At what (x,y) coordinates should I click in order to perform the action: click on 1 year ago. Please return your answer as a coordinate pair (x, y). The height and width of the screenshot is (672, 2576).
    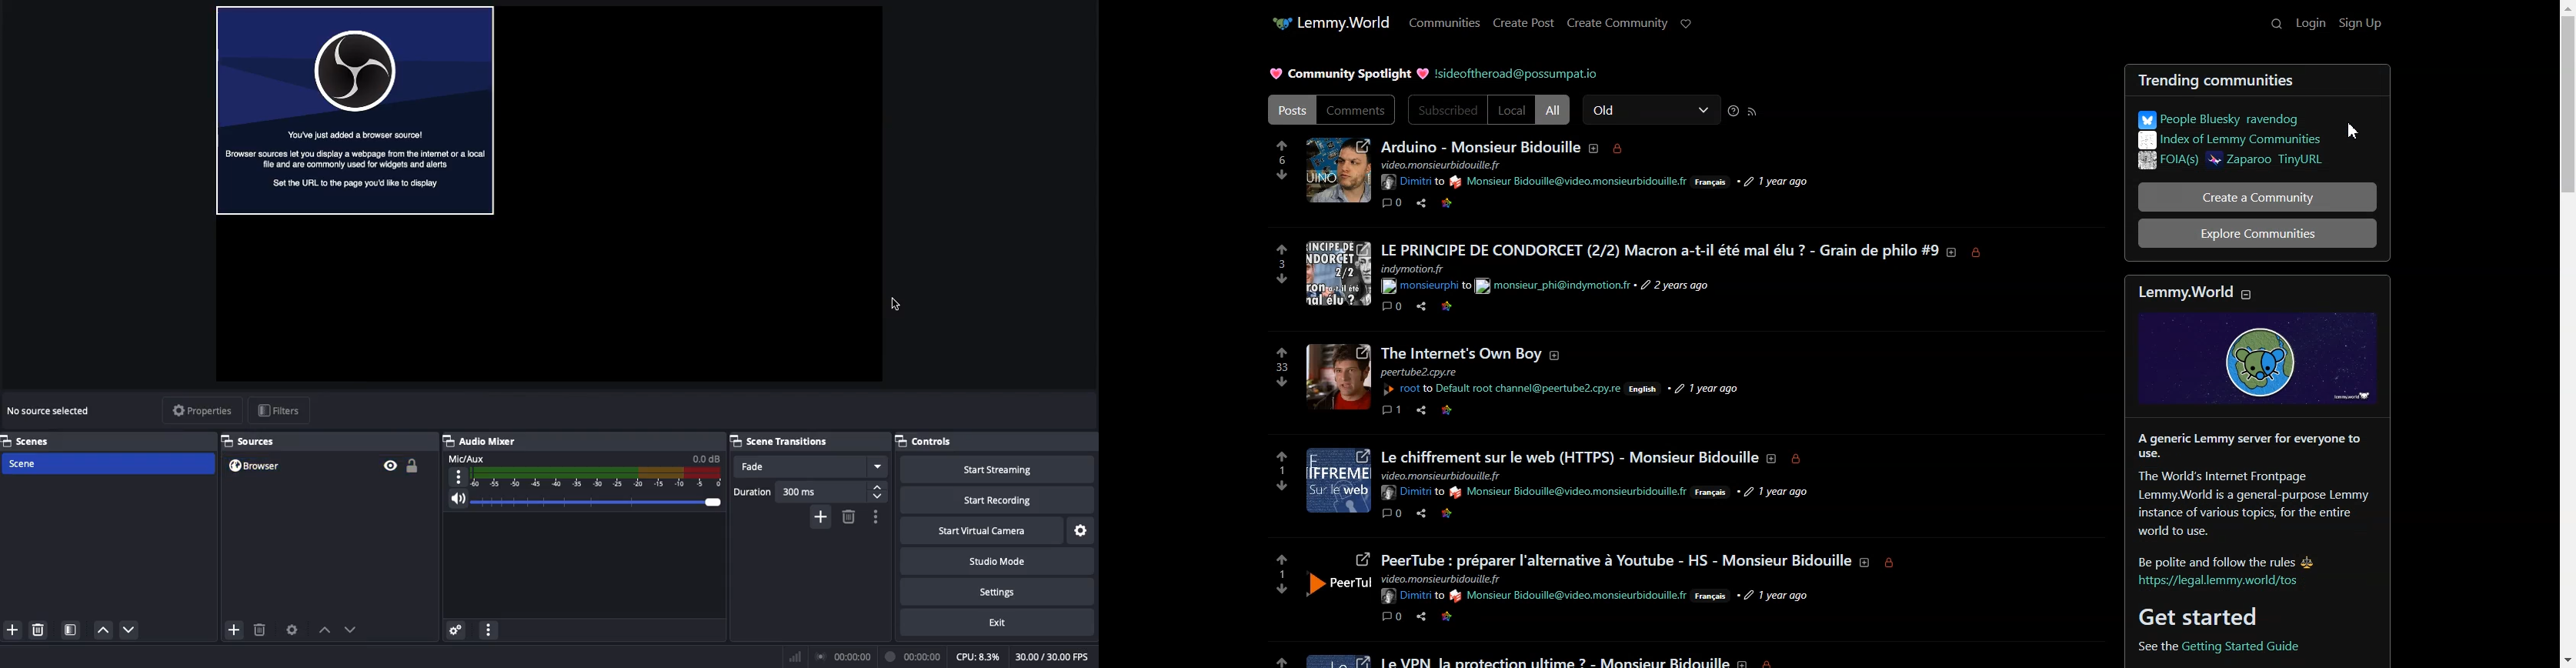
    Looking at the image, I should click on (1780, 594).